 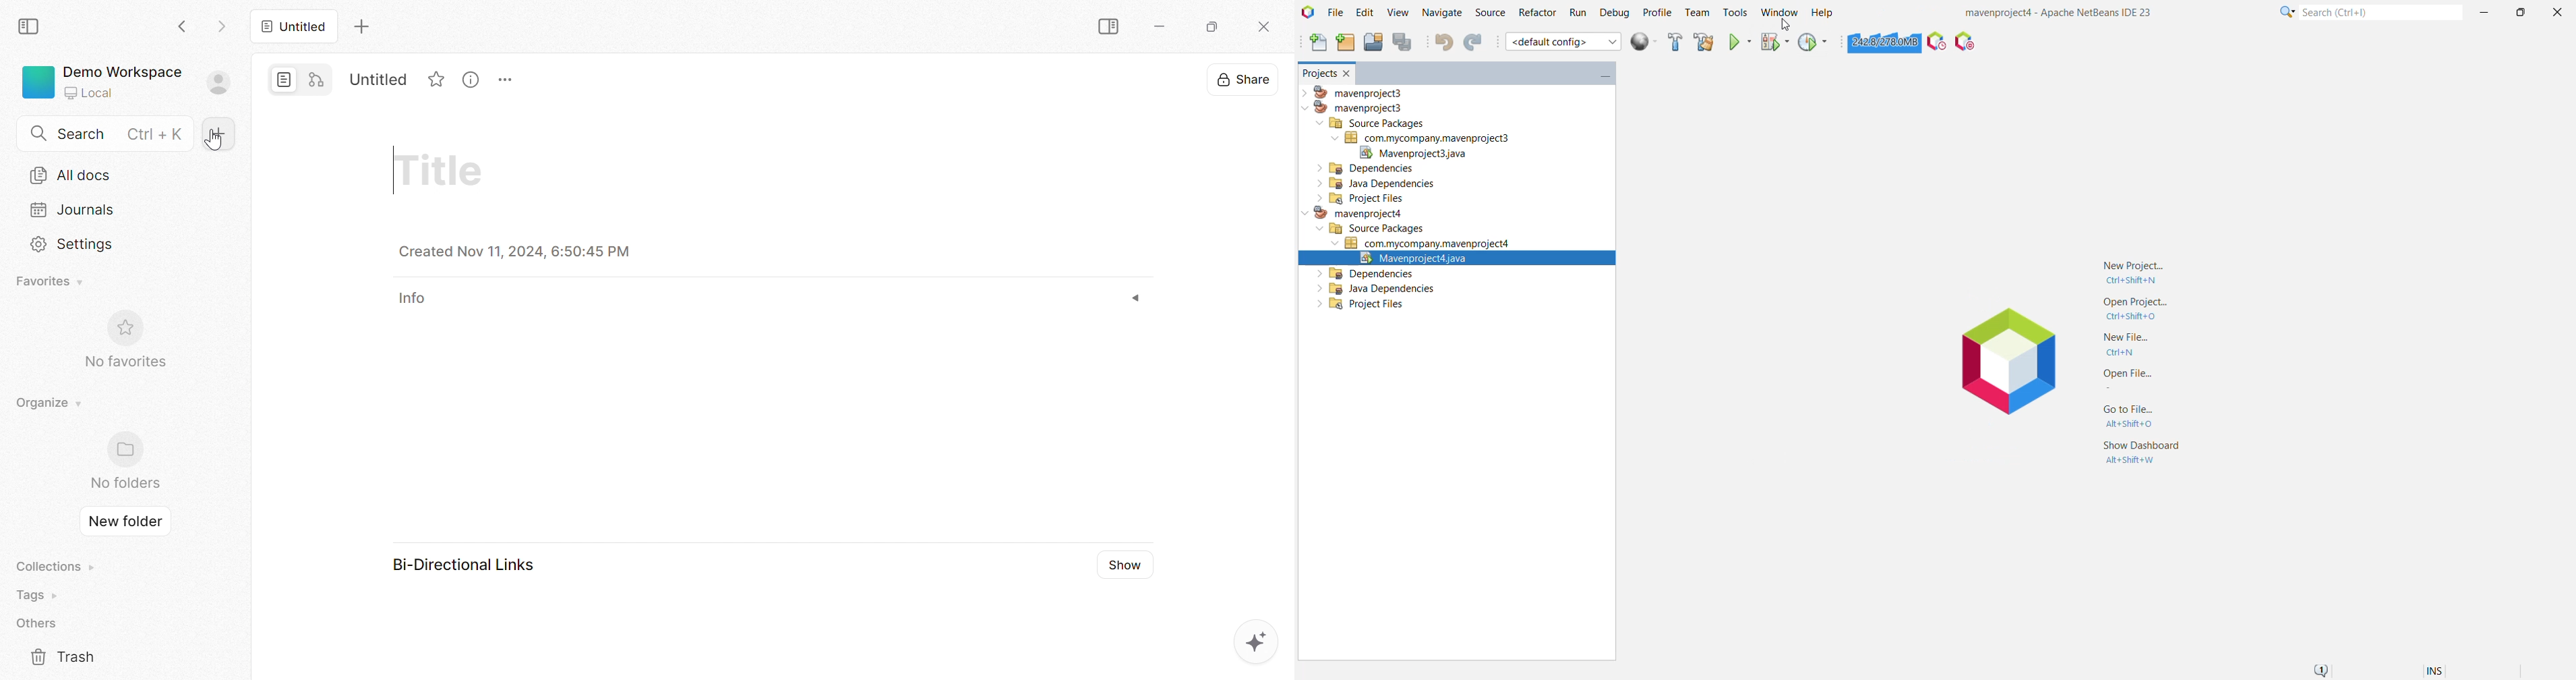 What do you see at coordinates (216, 142) in the screenshot?
I see `cursor` at bounding box center [216, 142].